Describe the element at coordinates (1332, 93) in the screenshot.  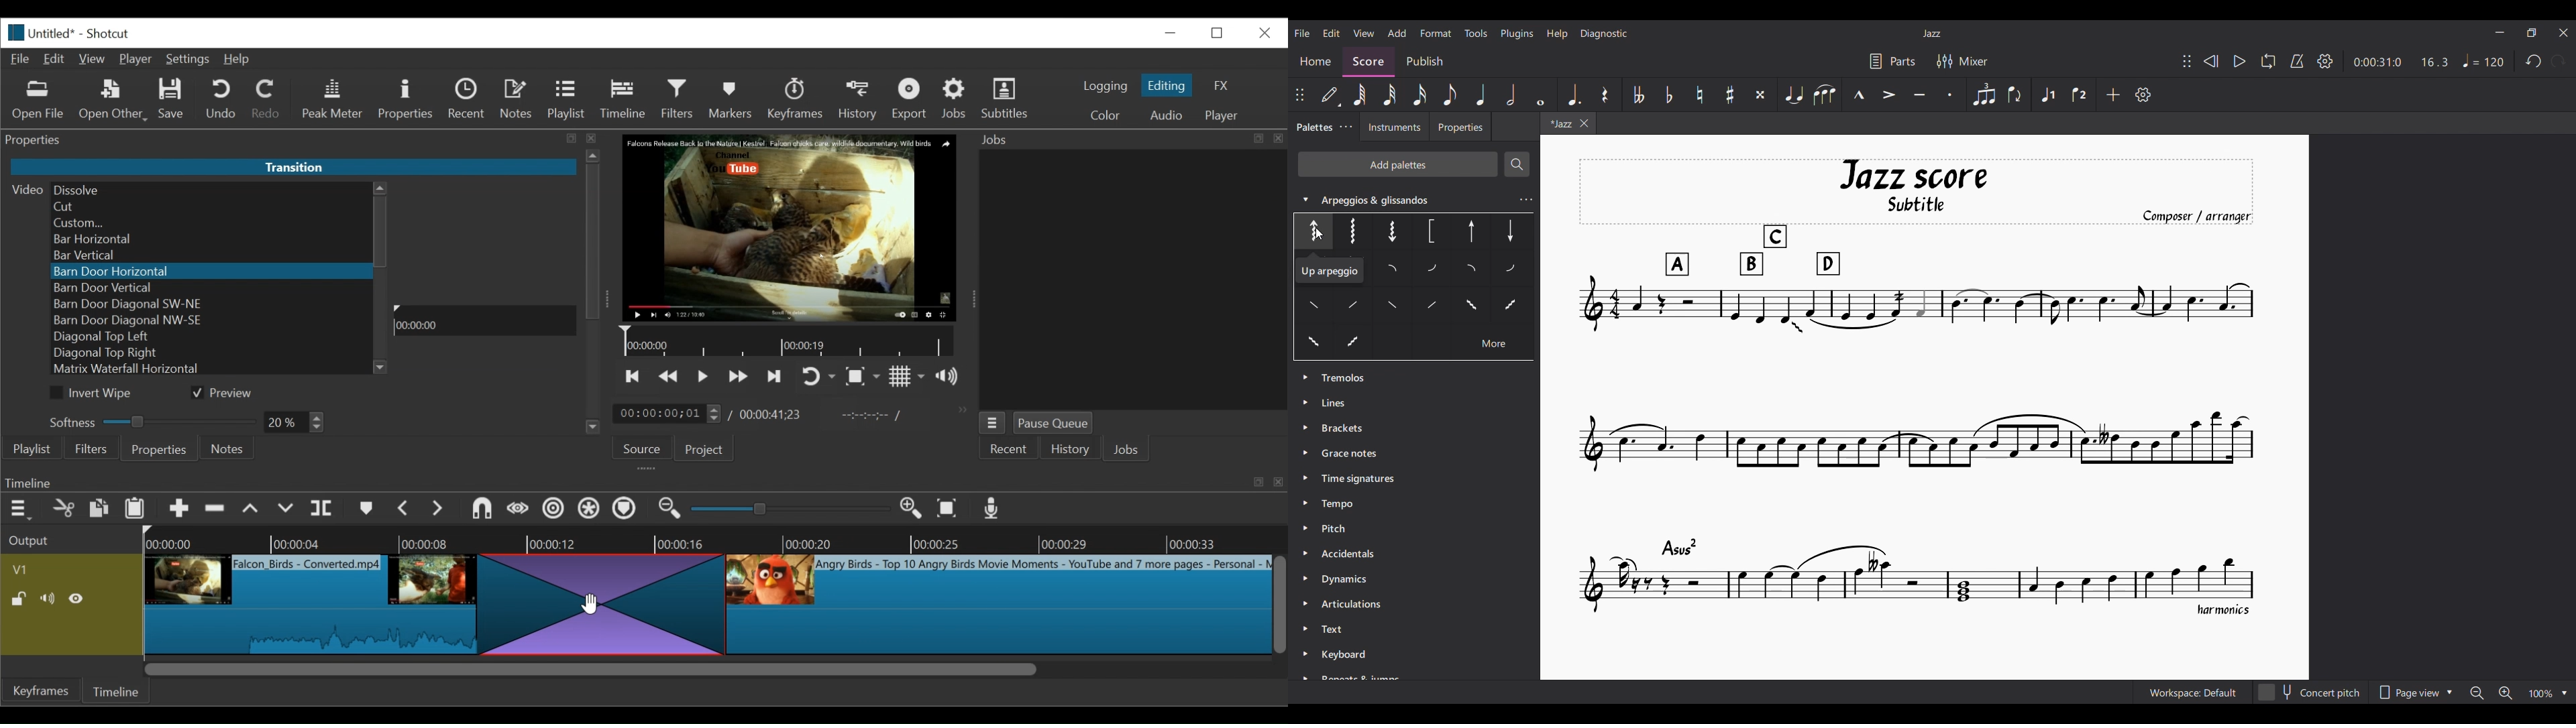
I see `Default` at that location.